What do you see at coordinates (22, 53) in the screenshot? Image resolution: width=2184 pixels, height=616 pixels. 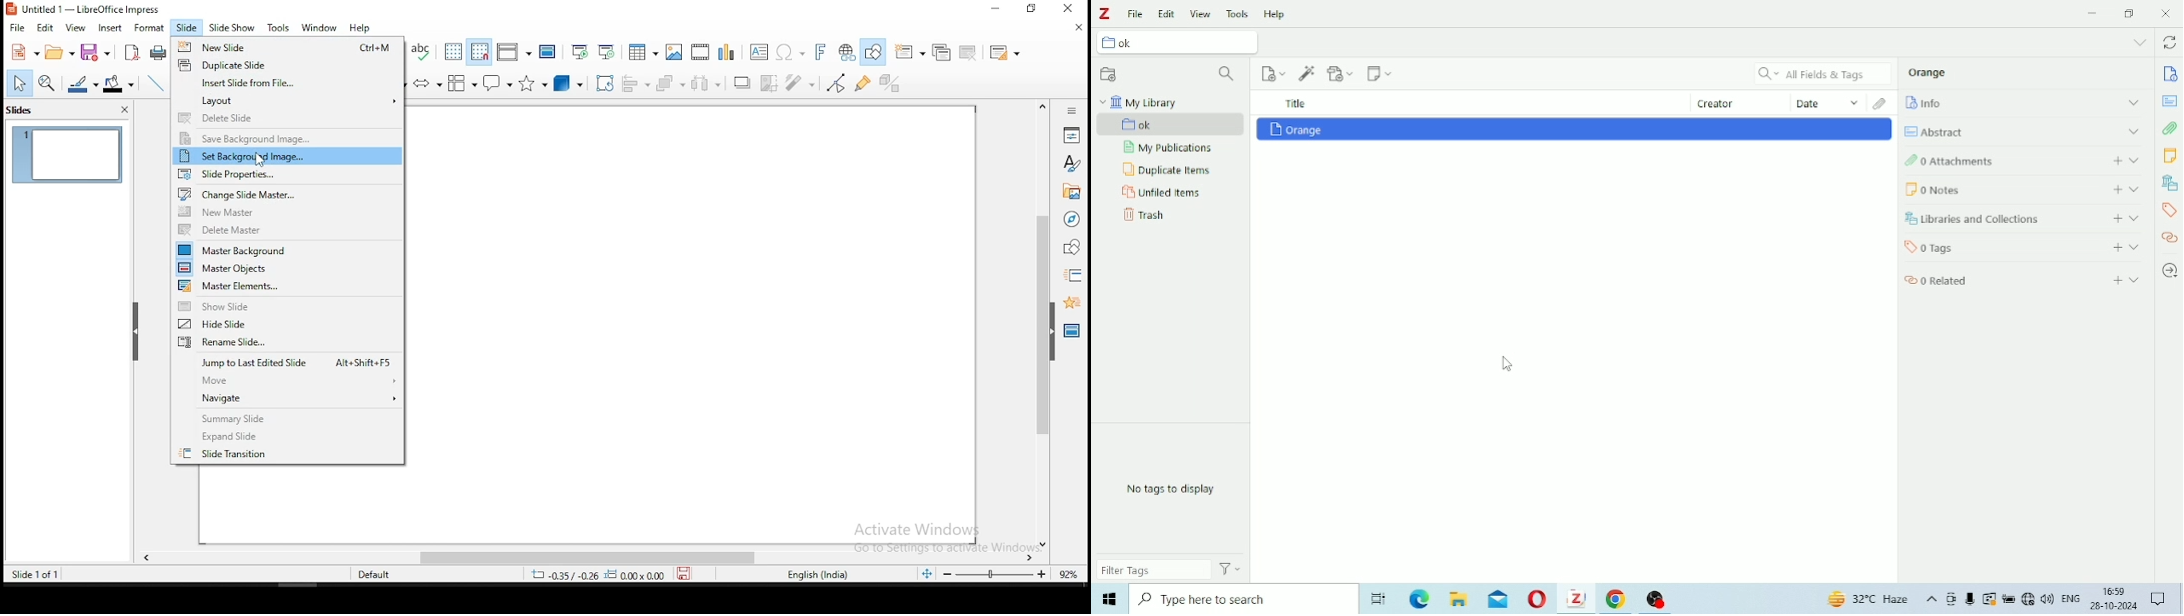 I see `new` at bounding box center [22, 53].